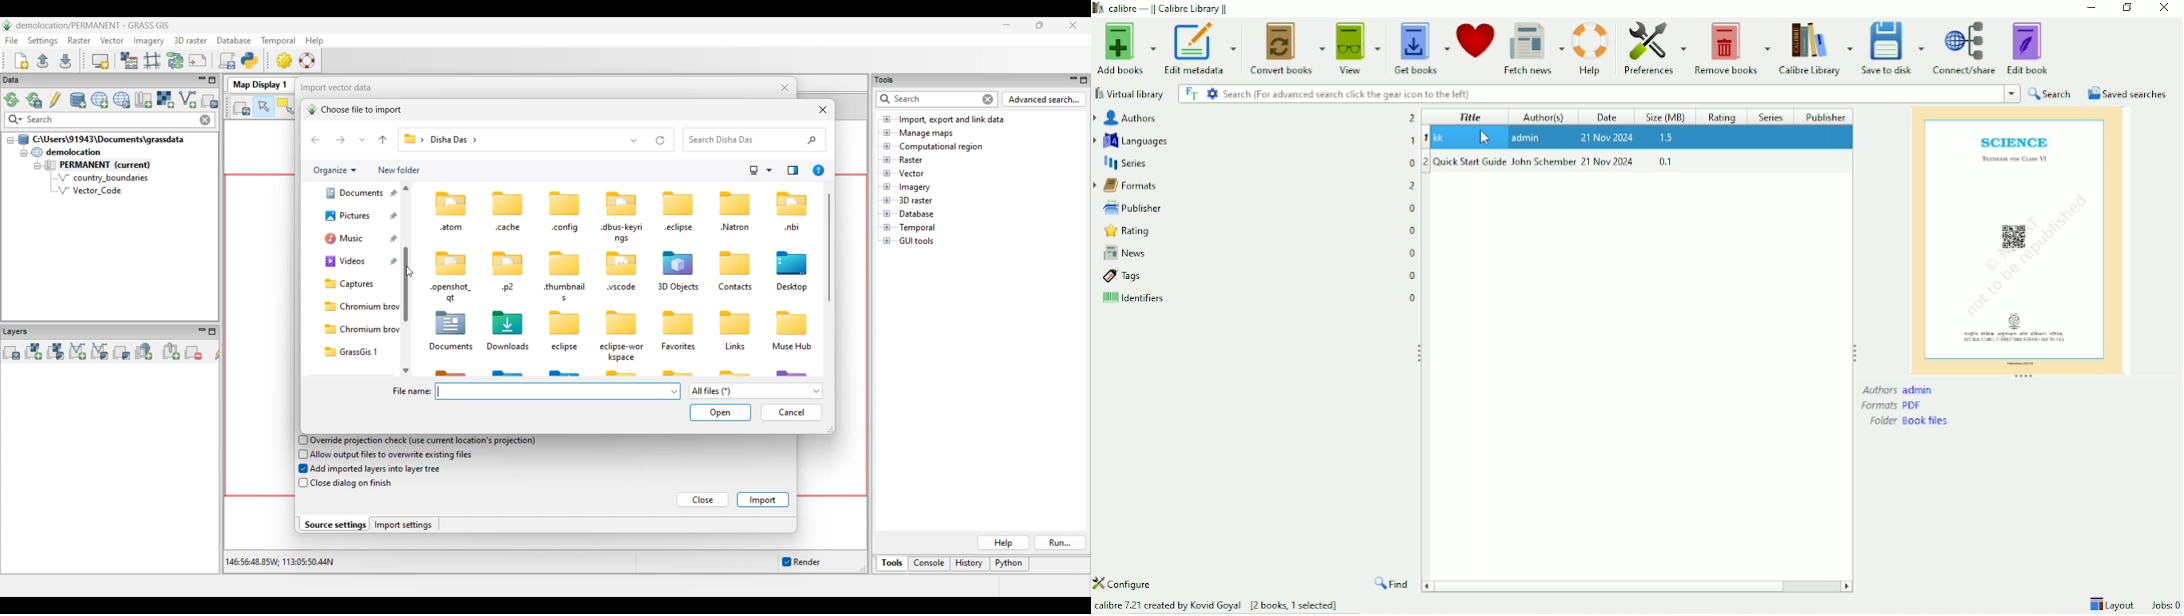  Describe the element at coordinates (1550, 117) in the screenshot. I see `Author(s)` at that location.